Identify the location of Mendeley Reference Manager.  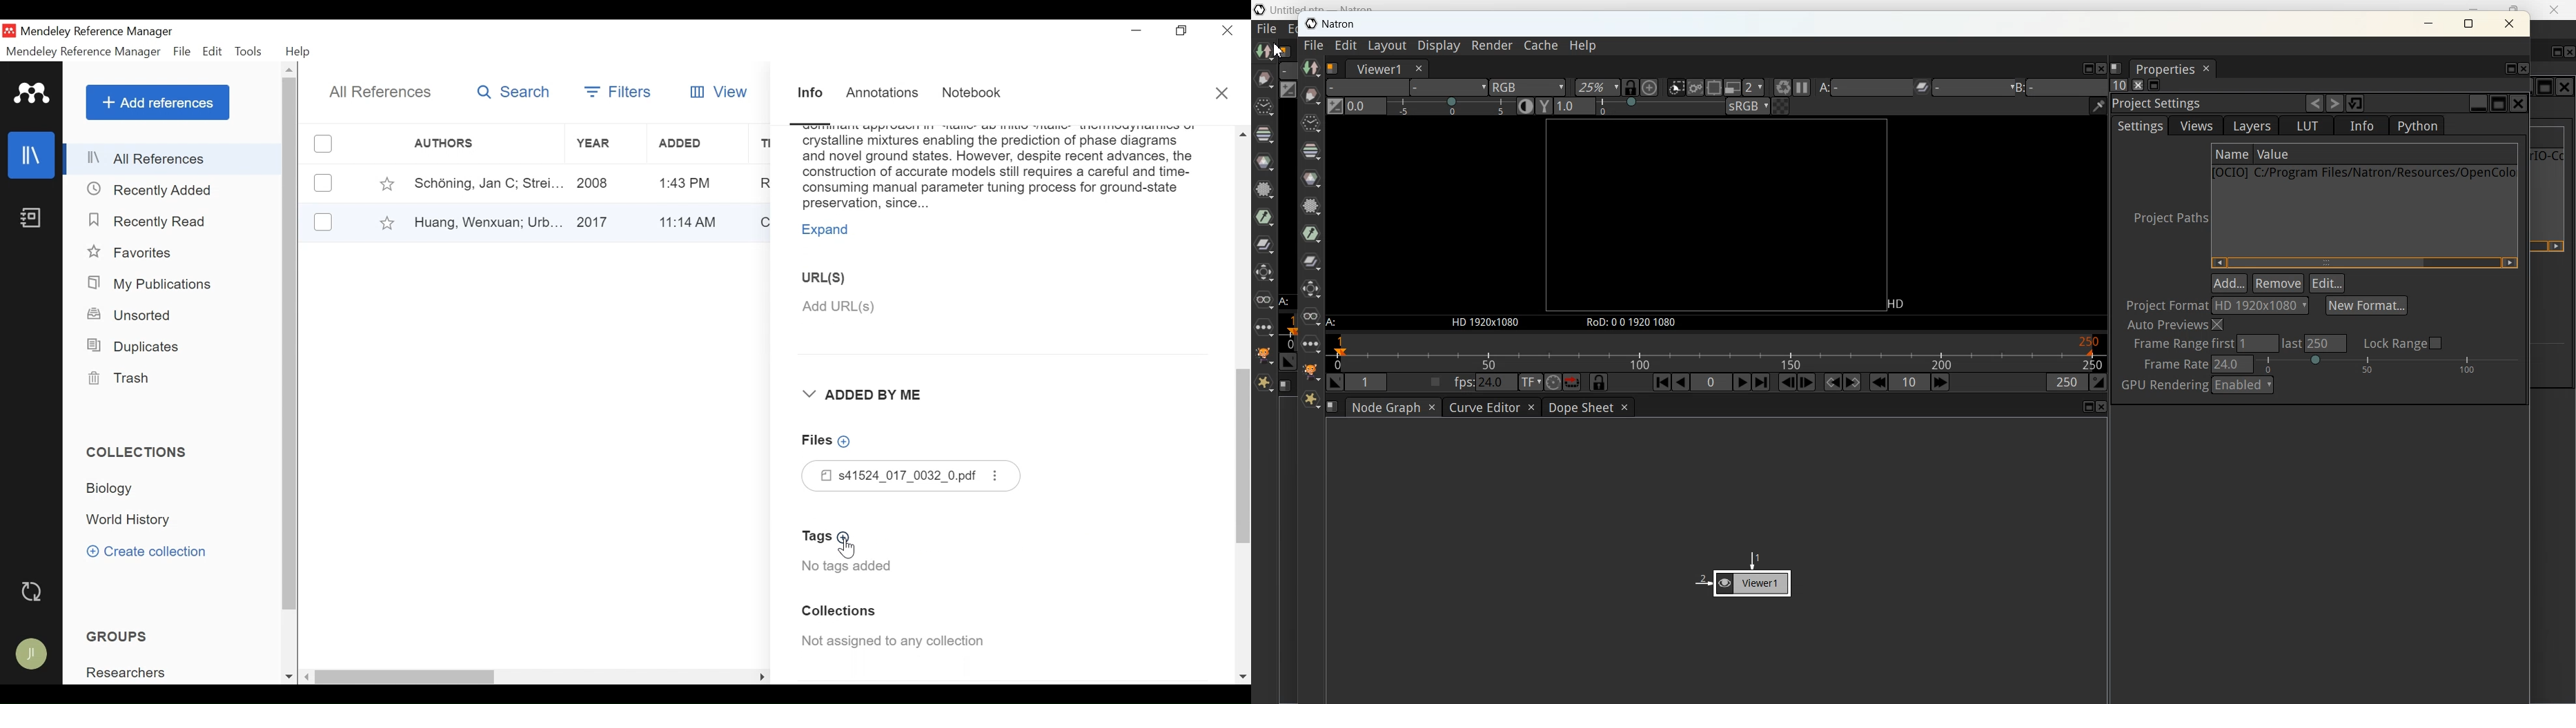
(100, 31).